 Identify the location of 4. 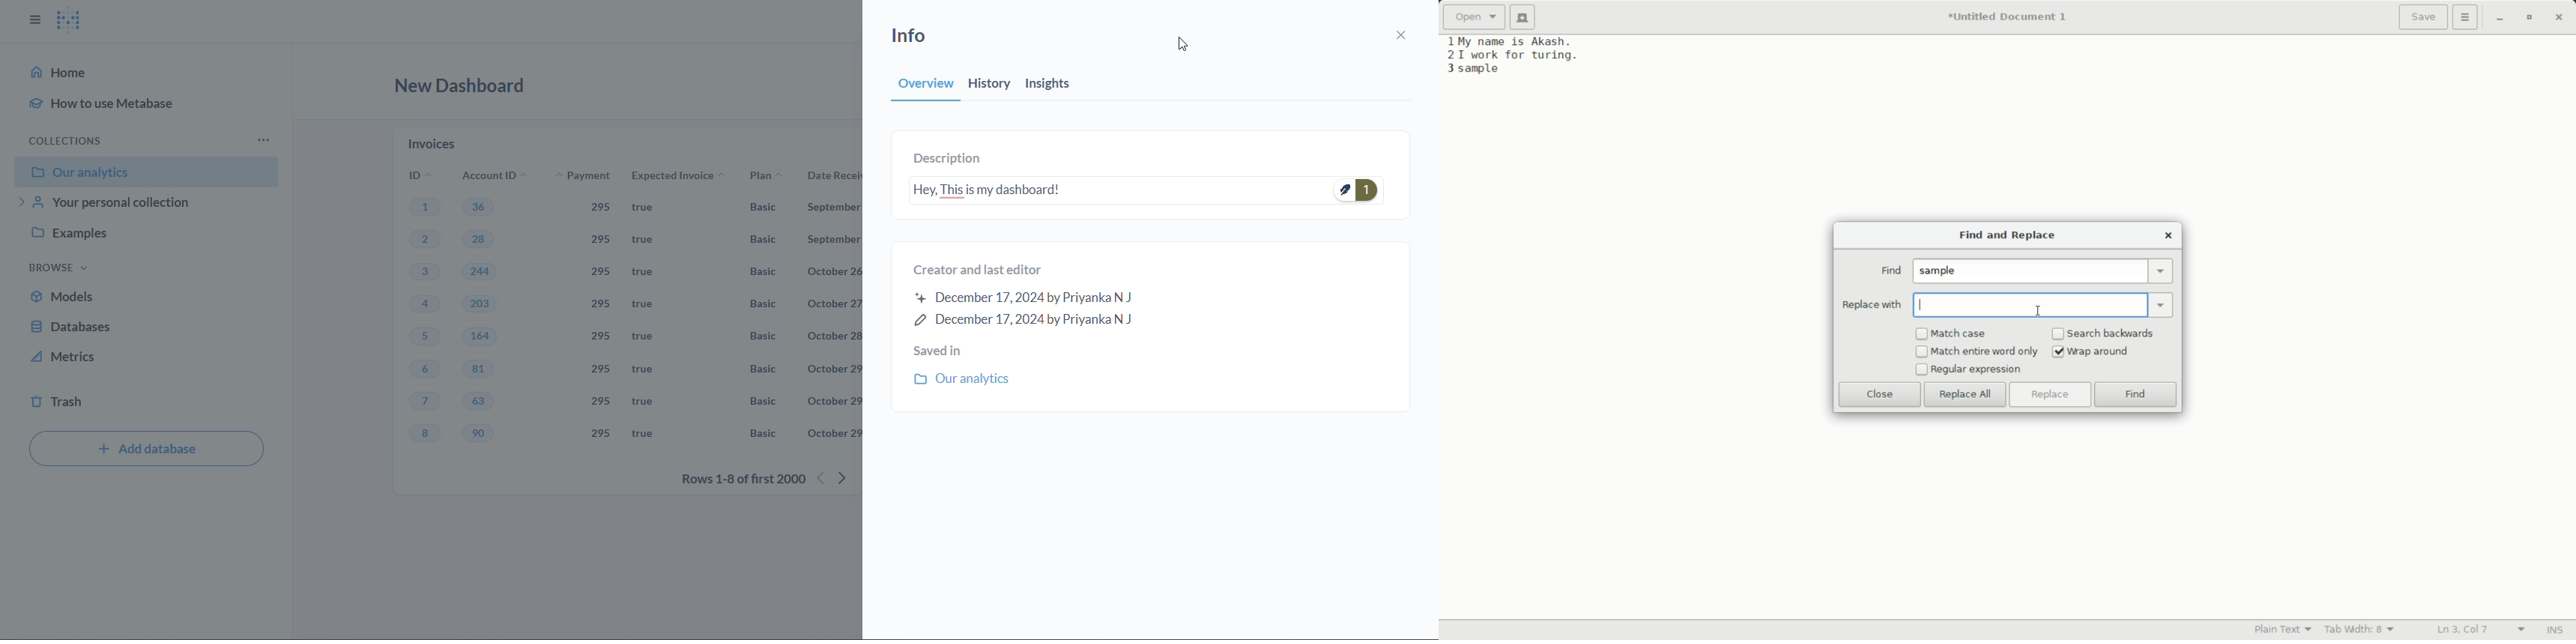
(425, 305).